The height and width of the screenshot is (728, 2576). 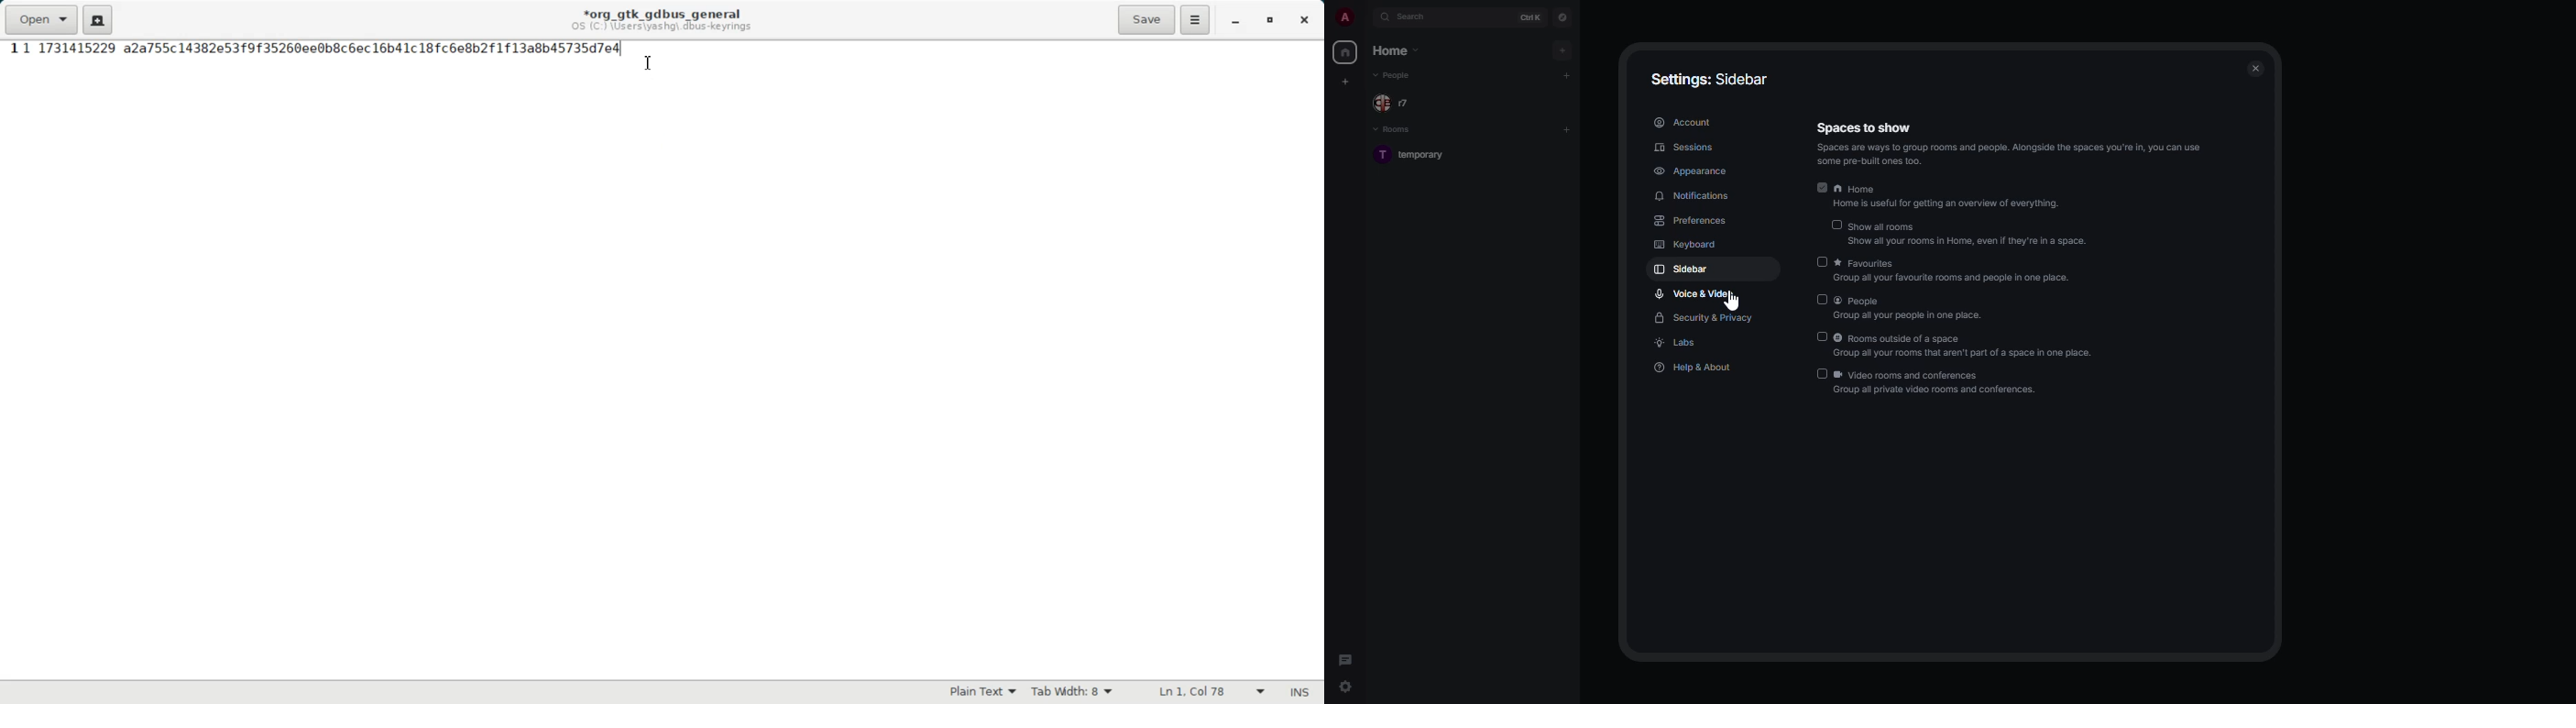 What do you see at coordinates (1565, 50) in the screenshot?
I see `add` at bounding box center [1565, 50].